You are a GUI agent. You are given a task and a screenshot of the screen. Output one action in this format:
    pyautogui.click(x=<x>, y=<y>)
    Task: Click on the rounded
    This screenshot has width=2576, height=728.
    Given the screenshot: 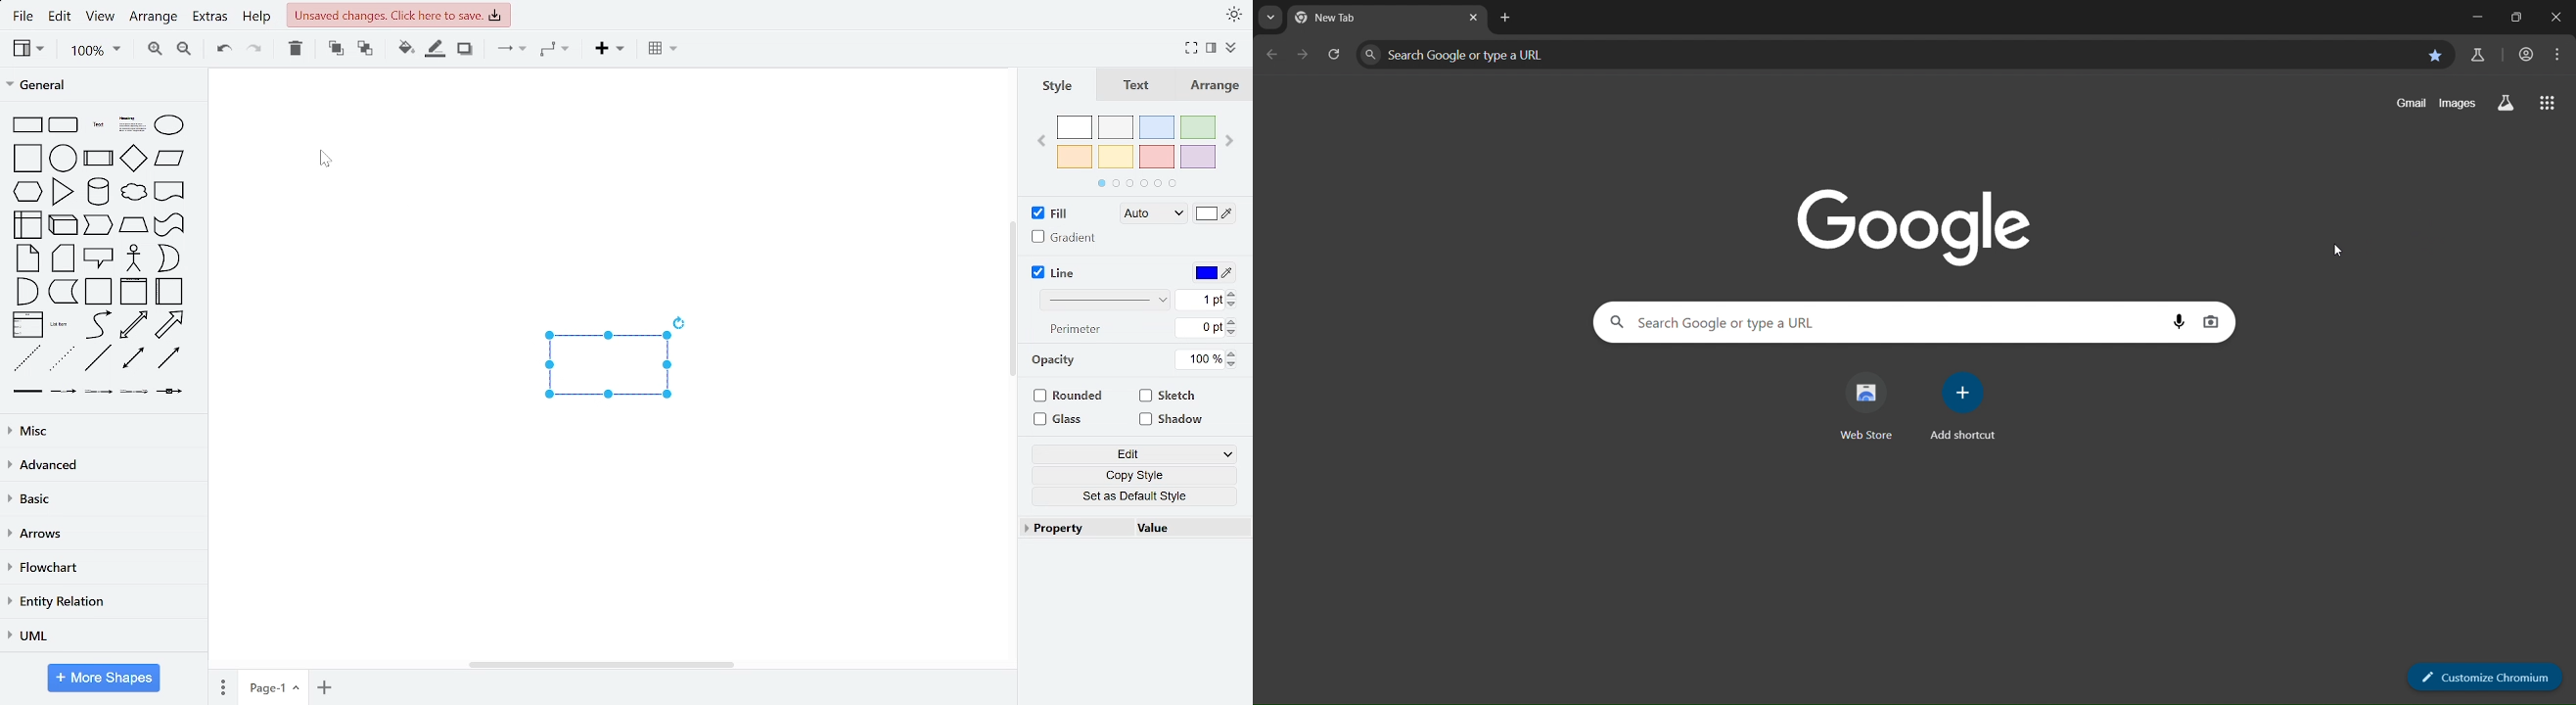 What is the action you would take?
    pyautogui.click(x=1070, y=398)
    